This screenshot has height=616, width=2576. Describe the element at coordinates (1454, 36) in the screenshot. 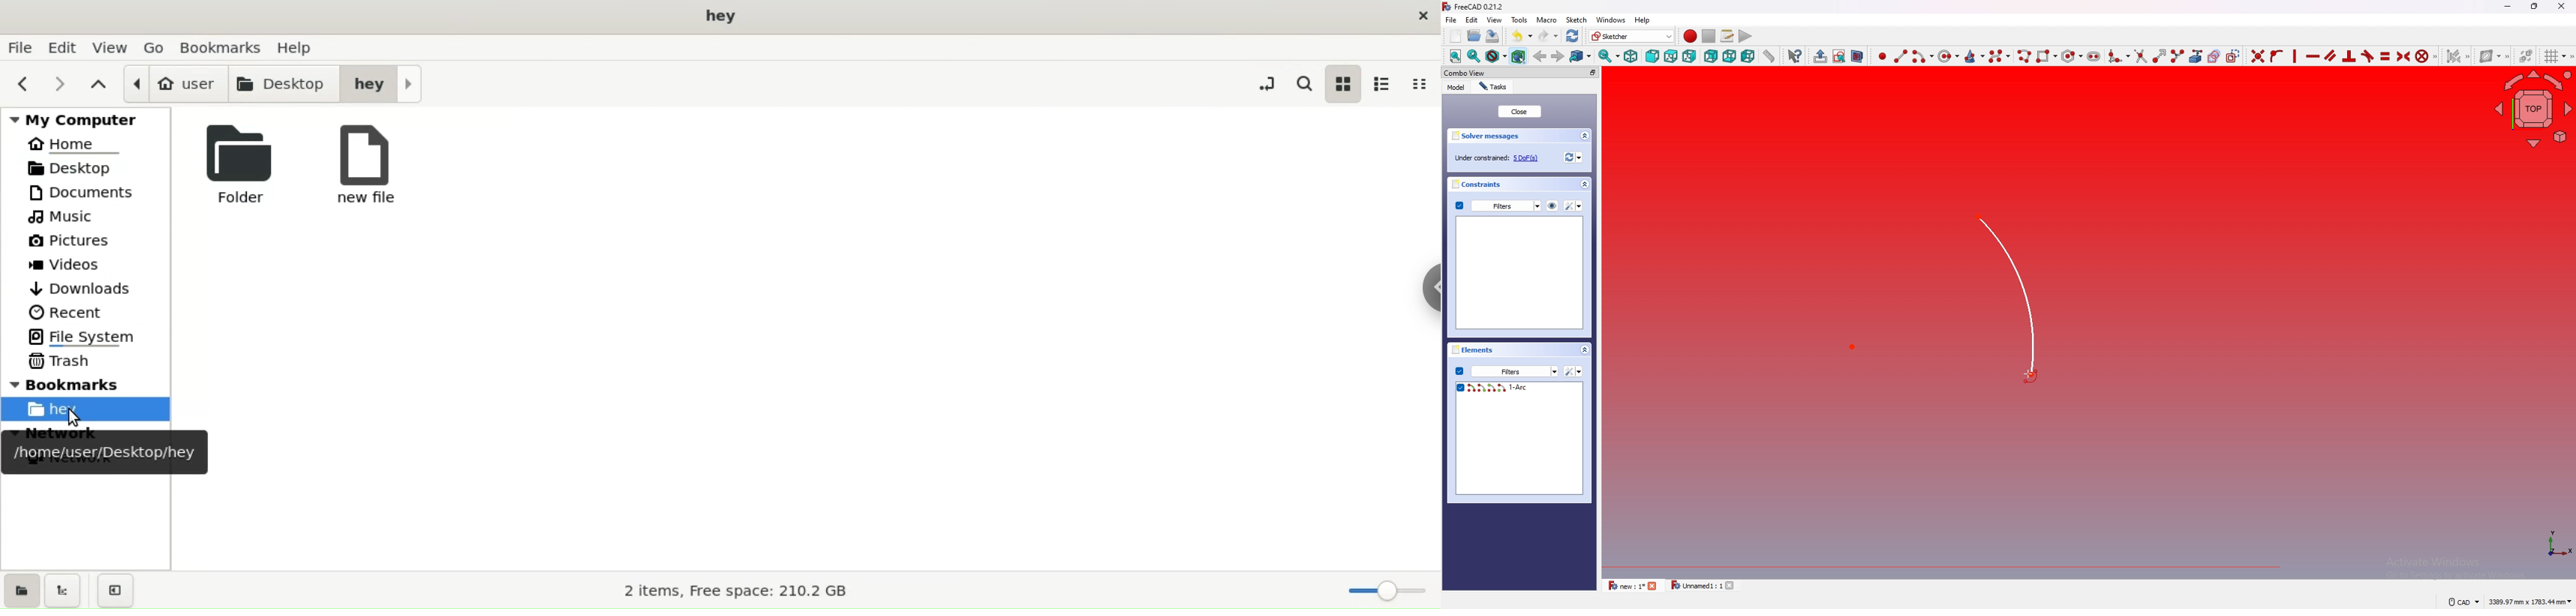

I see `new` at that location.